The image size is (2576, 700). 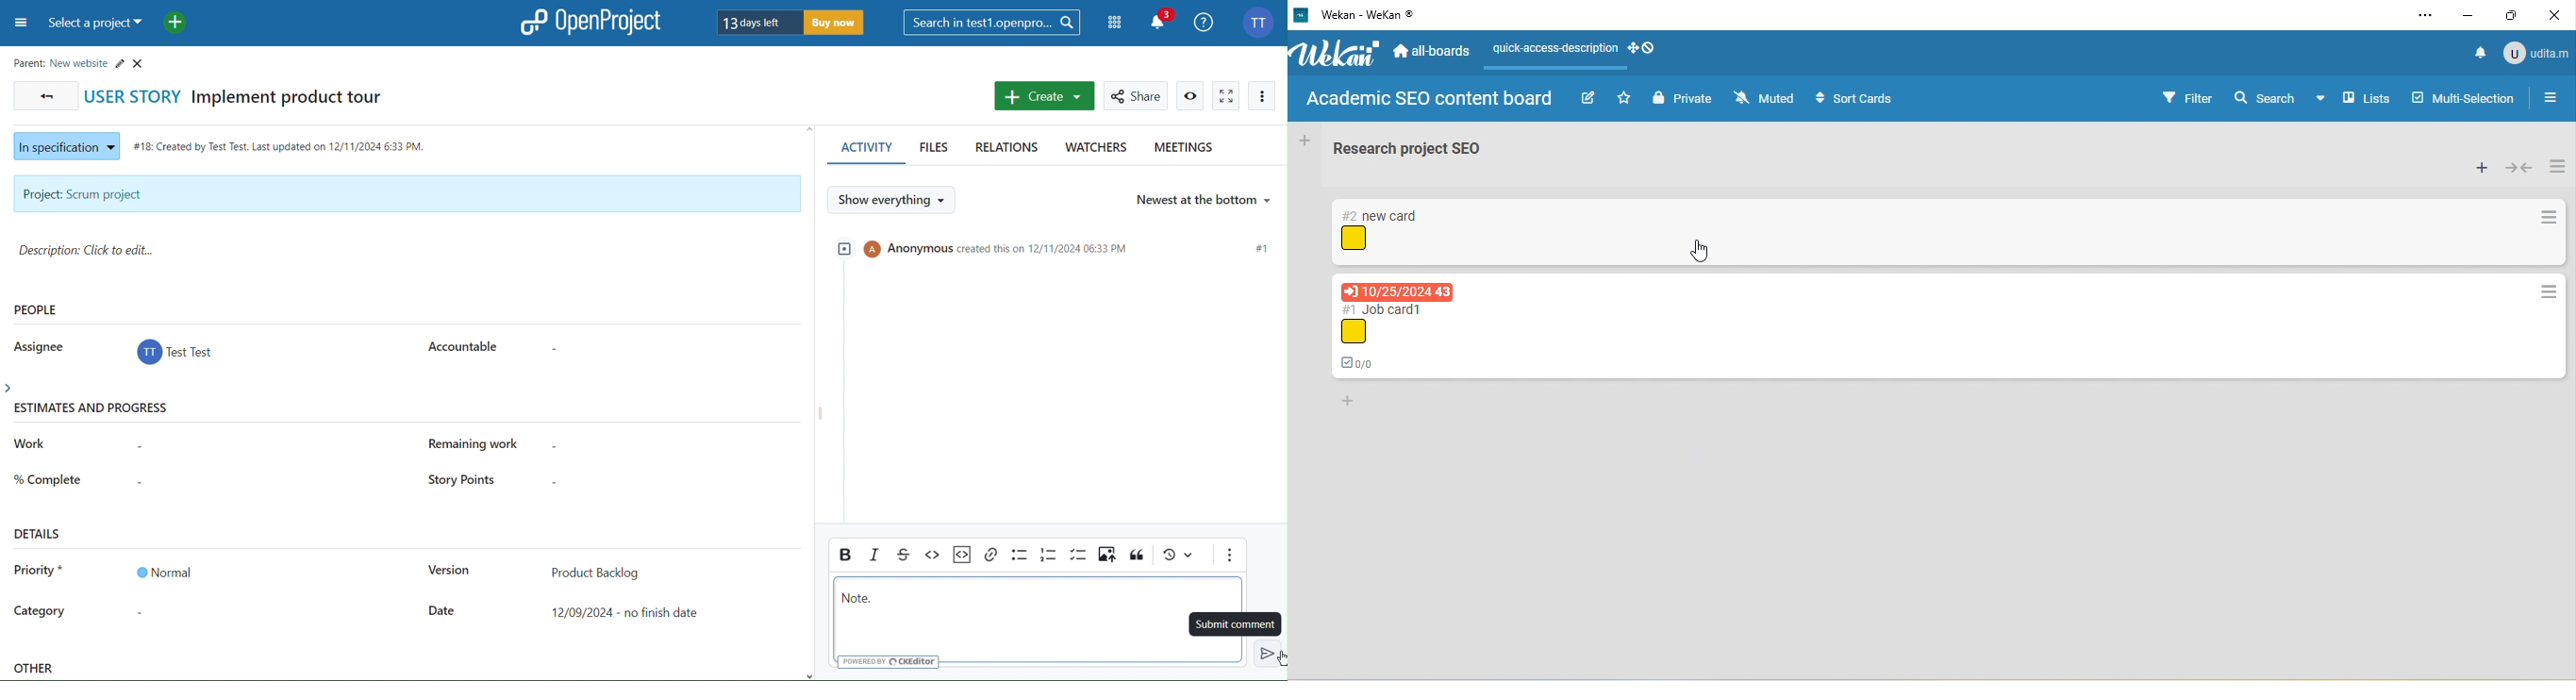 What do you see at coordinates (1397, 291) in the screenshot?
I see `due date` at bounding box center [1397, 291].